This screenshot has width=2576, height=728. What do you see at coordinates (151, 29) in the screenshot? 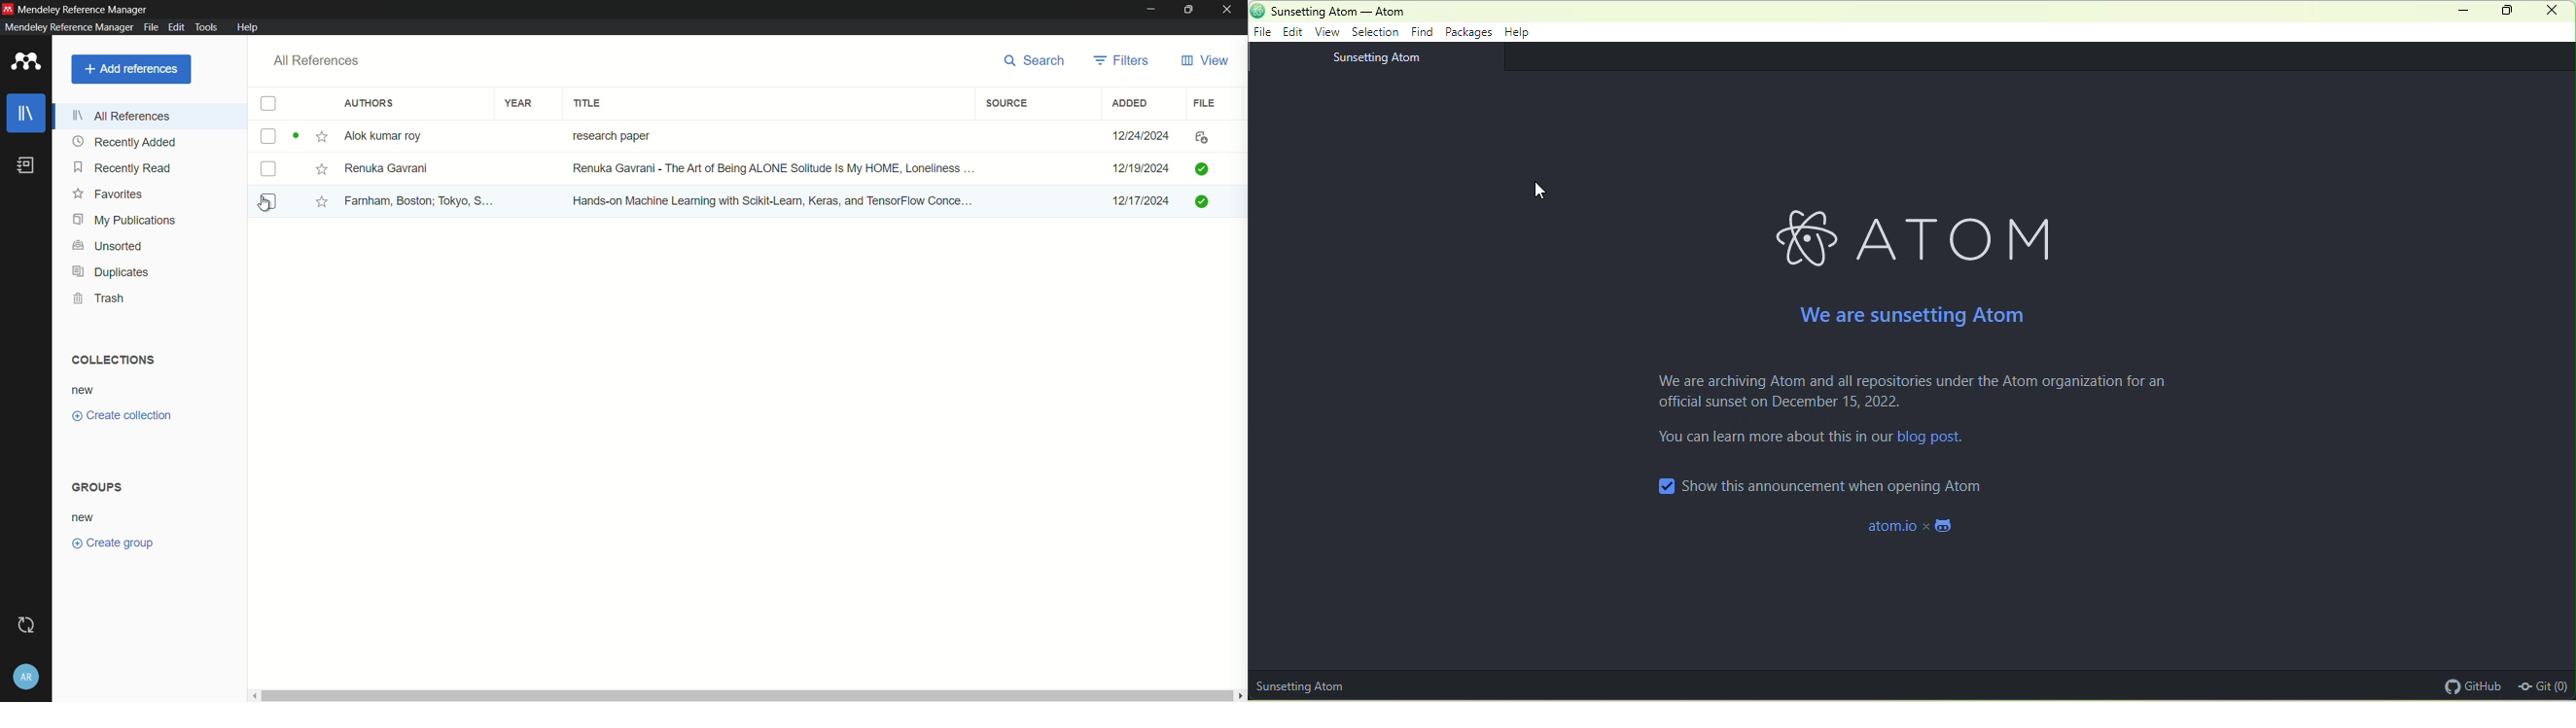
I see `file menu` at bounding box center [151, 29].